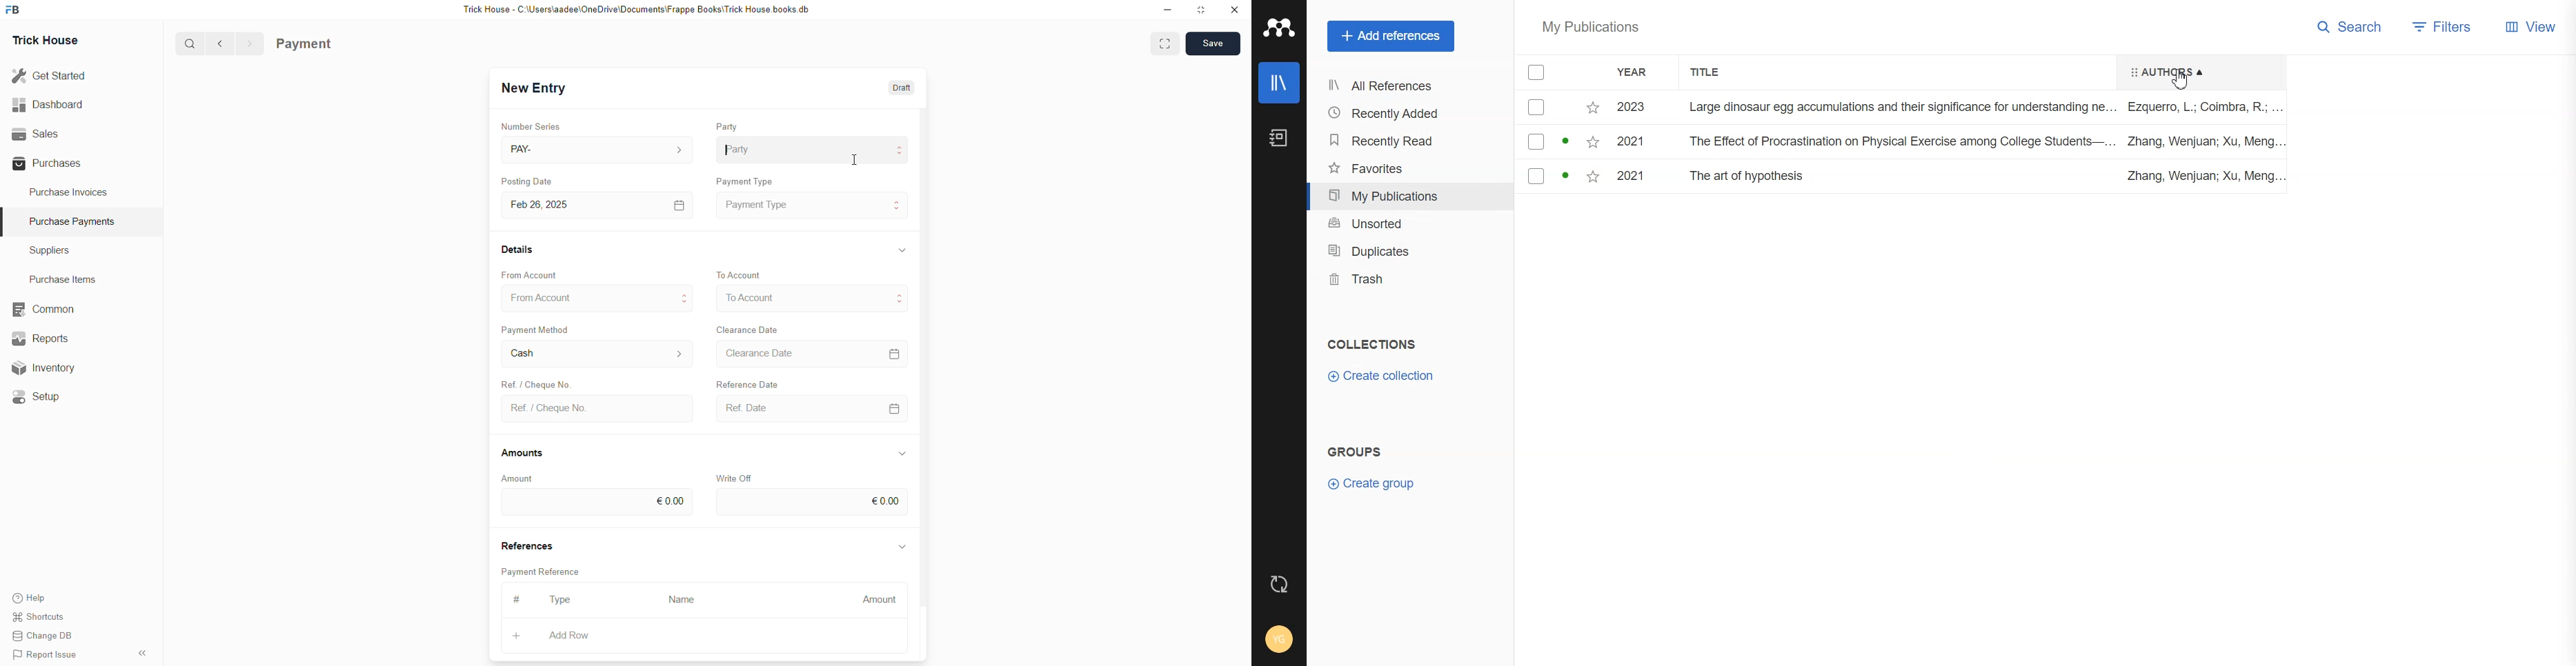 The height and width of the screenshot is (672, 2576). What do you see at coordinates (520, 599) in the screenshot?
I see `#` at bounding box center [520, 599].